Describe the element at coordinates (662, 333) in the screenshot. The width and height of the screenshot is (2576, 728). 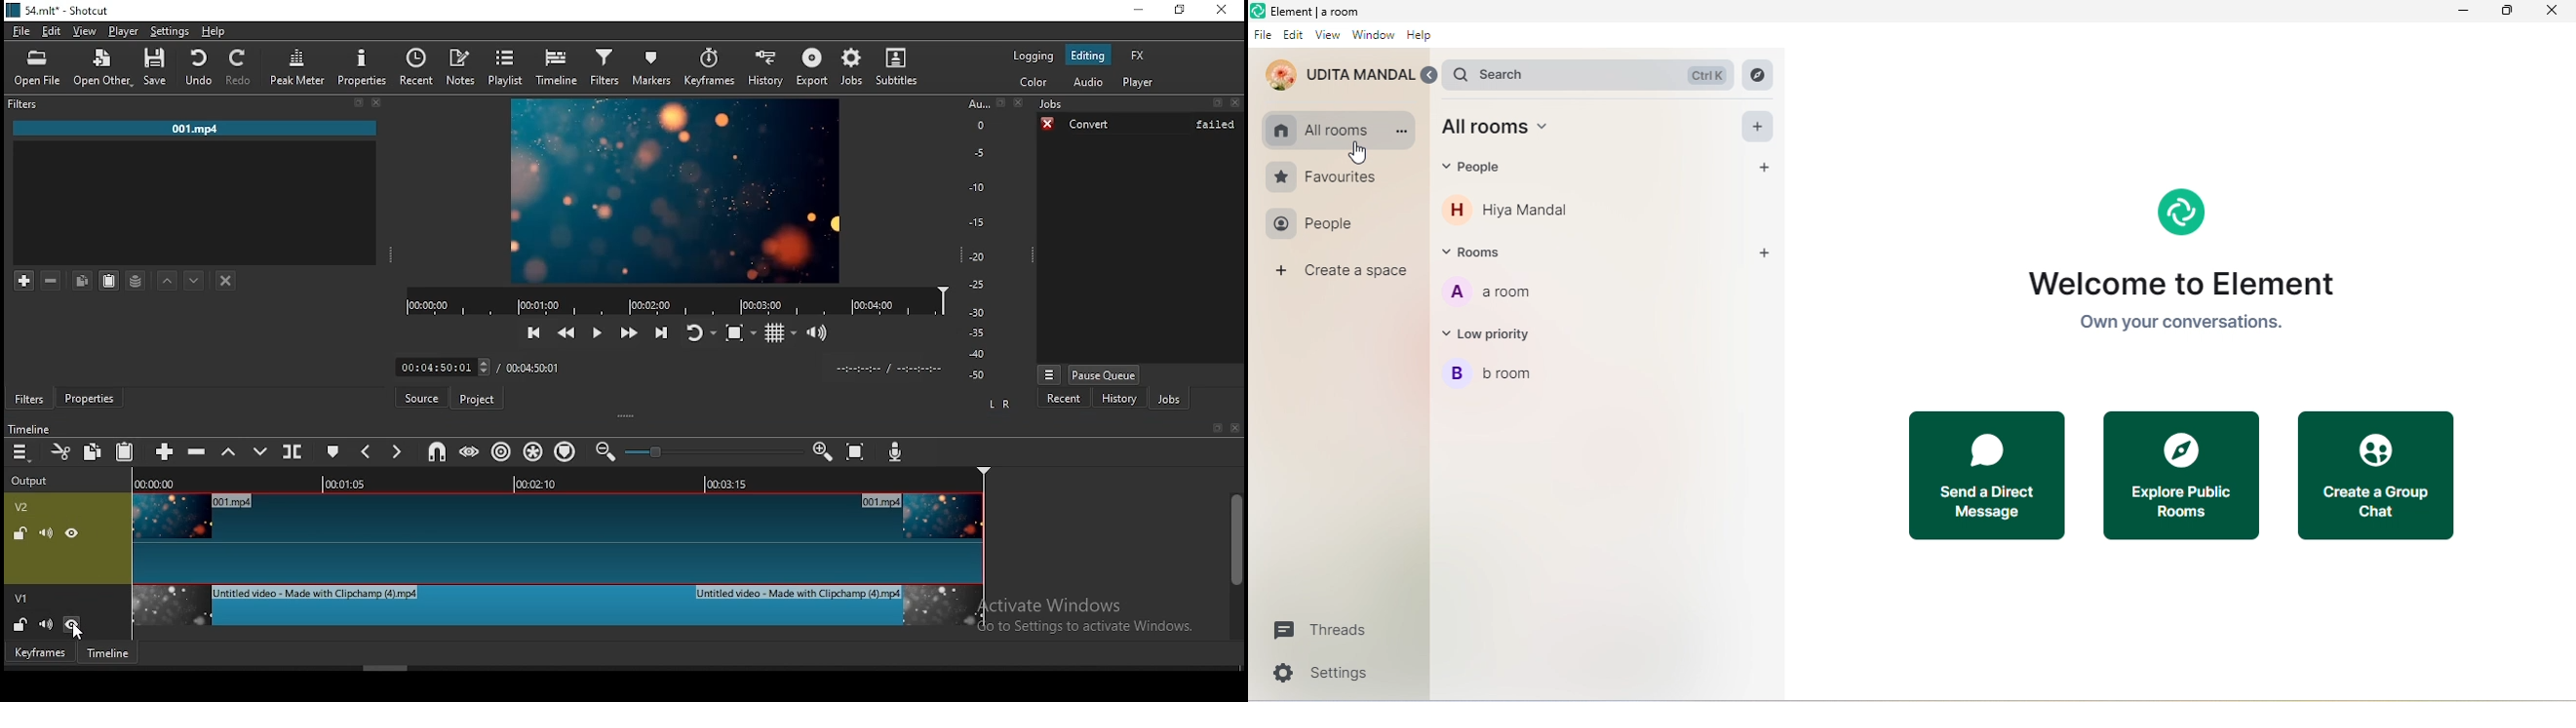
I see `skip to the next point` at that location.